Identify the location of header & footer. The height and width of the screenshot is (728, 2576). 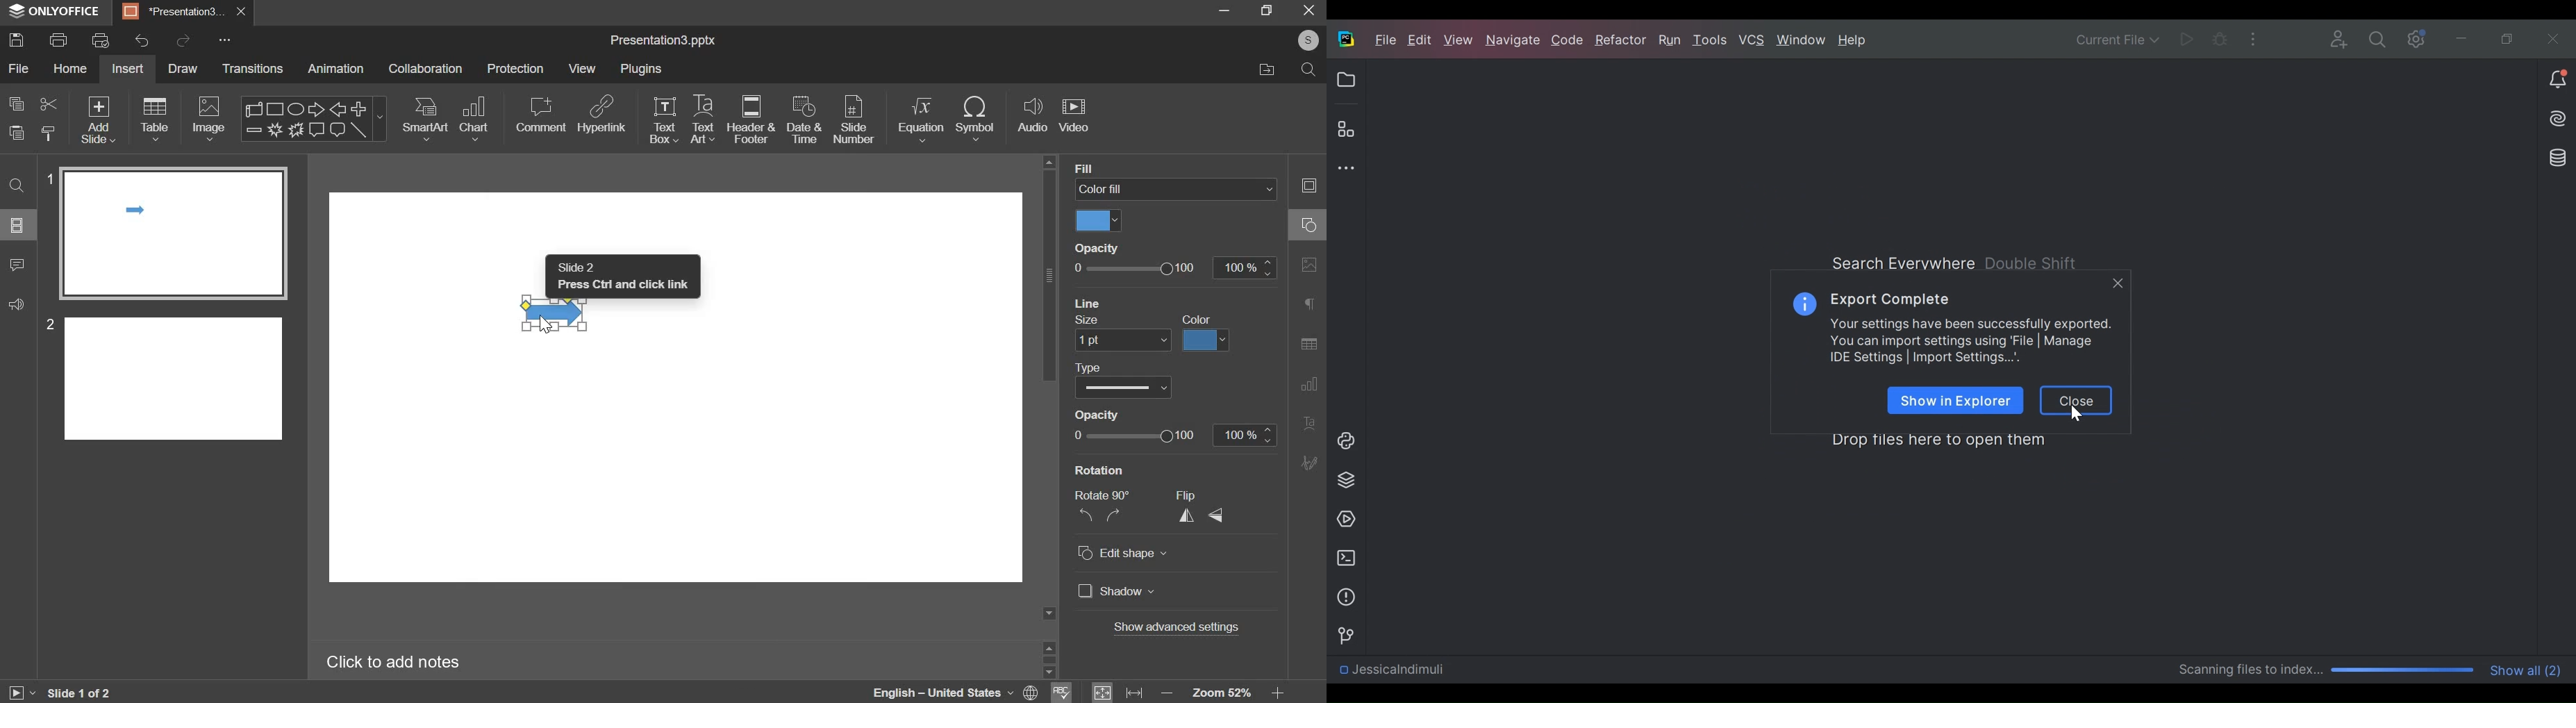
(751, 119).